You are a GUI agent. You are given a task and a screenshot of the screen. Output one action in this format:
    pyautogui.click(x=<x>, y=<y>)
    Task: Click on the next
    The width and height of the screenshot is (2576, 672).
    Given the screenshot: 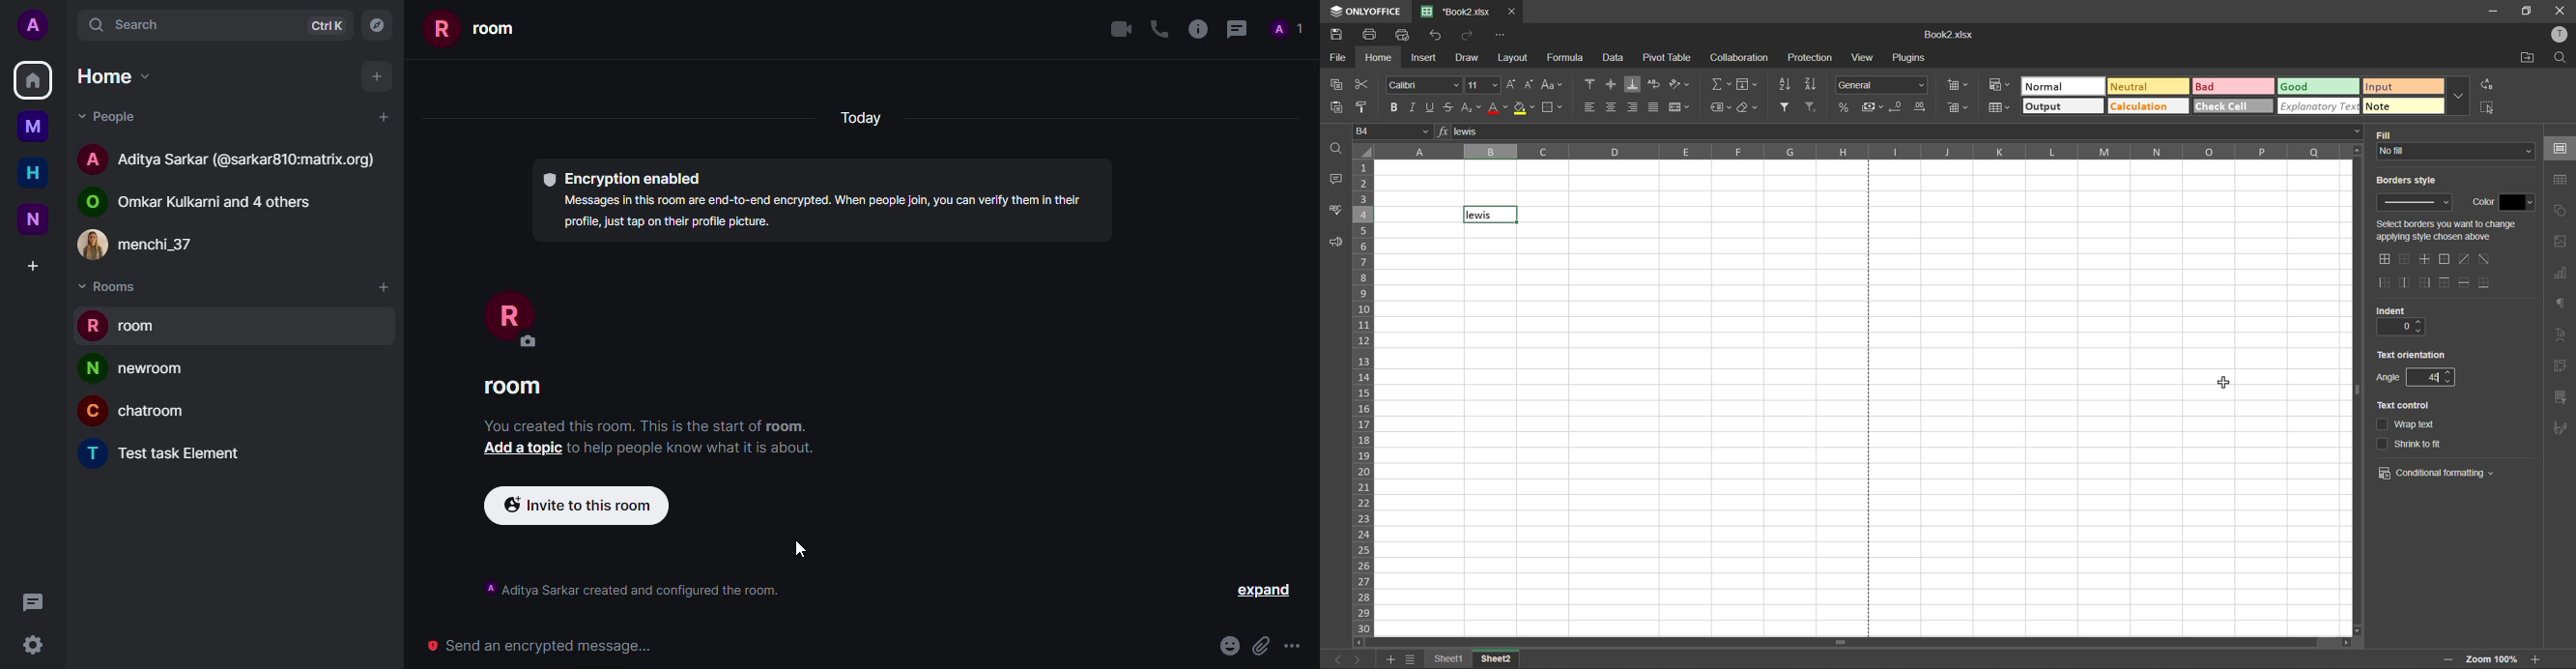 What is the action you would take?
    pyautogui.click(x=1358, y=659)
    